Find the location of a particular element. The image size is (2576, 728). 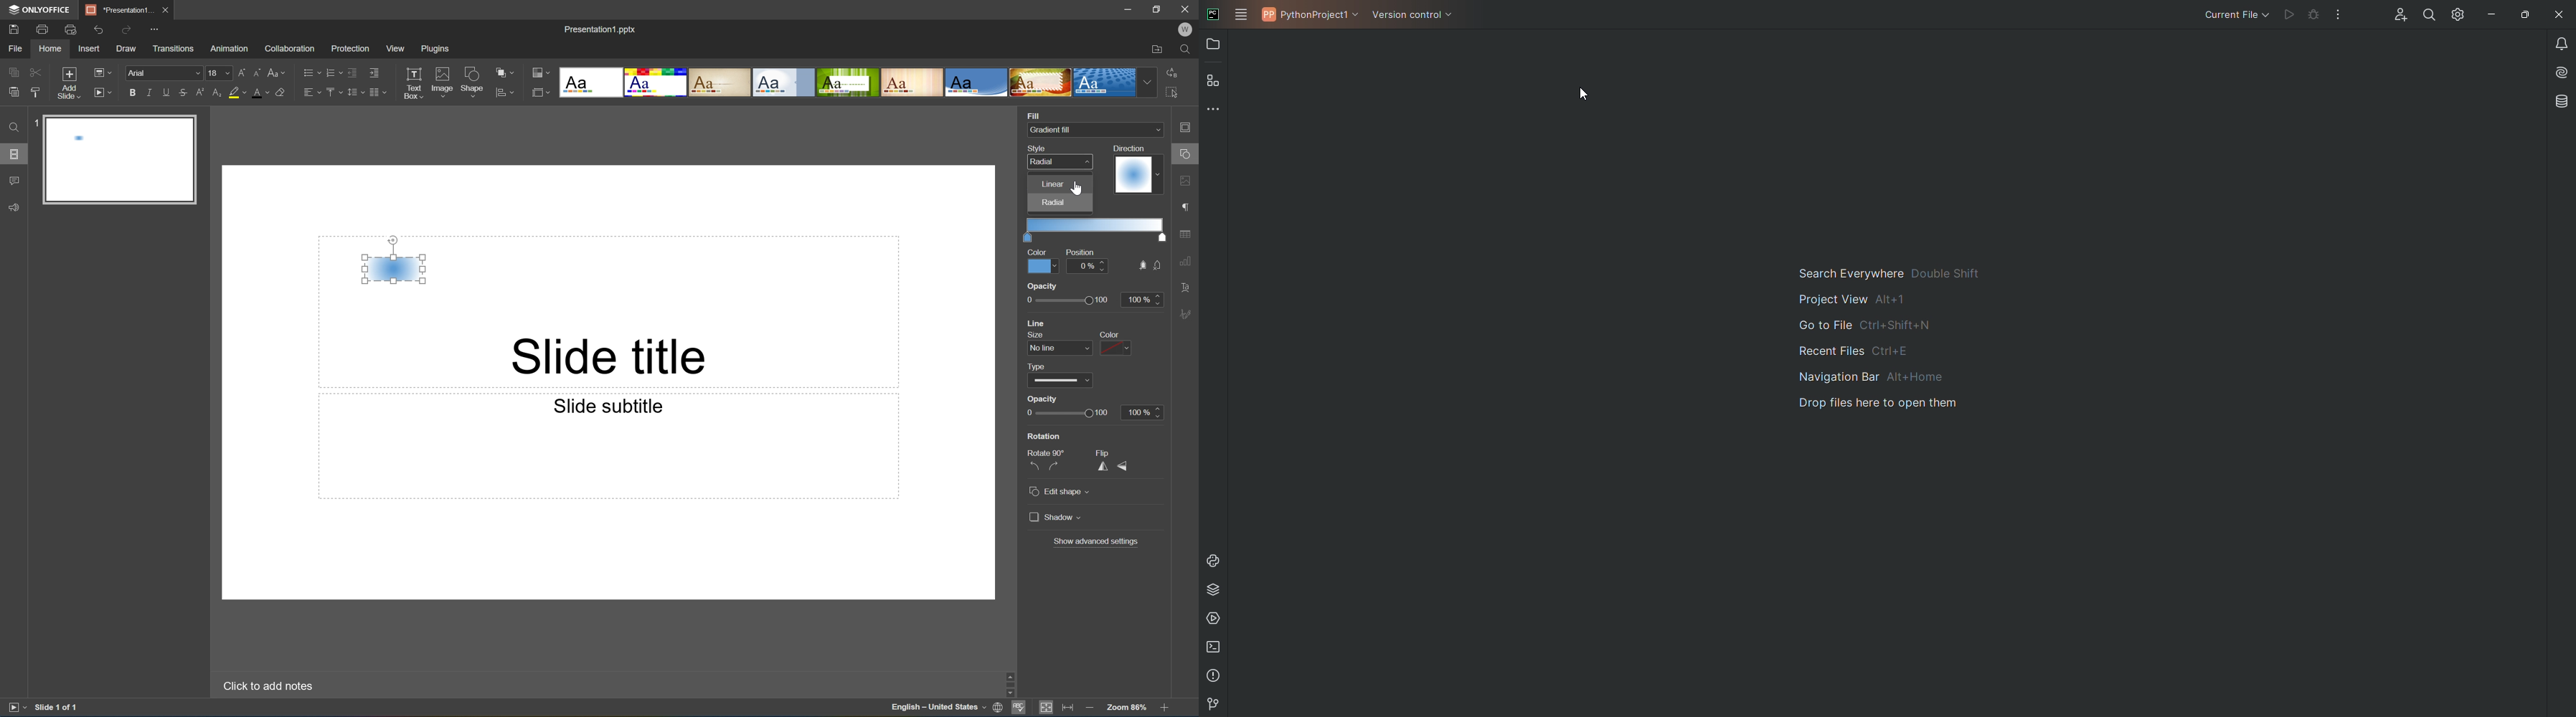

Drop Down is located at coordinates (1148, 82).